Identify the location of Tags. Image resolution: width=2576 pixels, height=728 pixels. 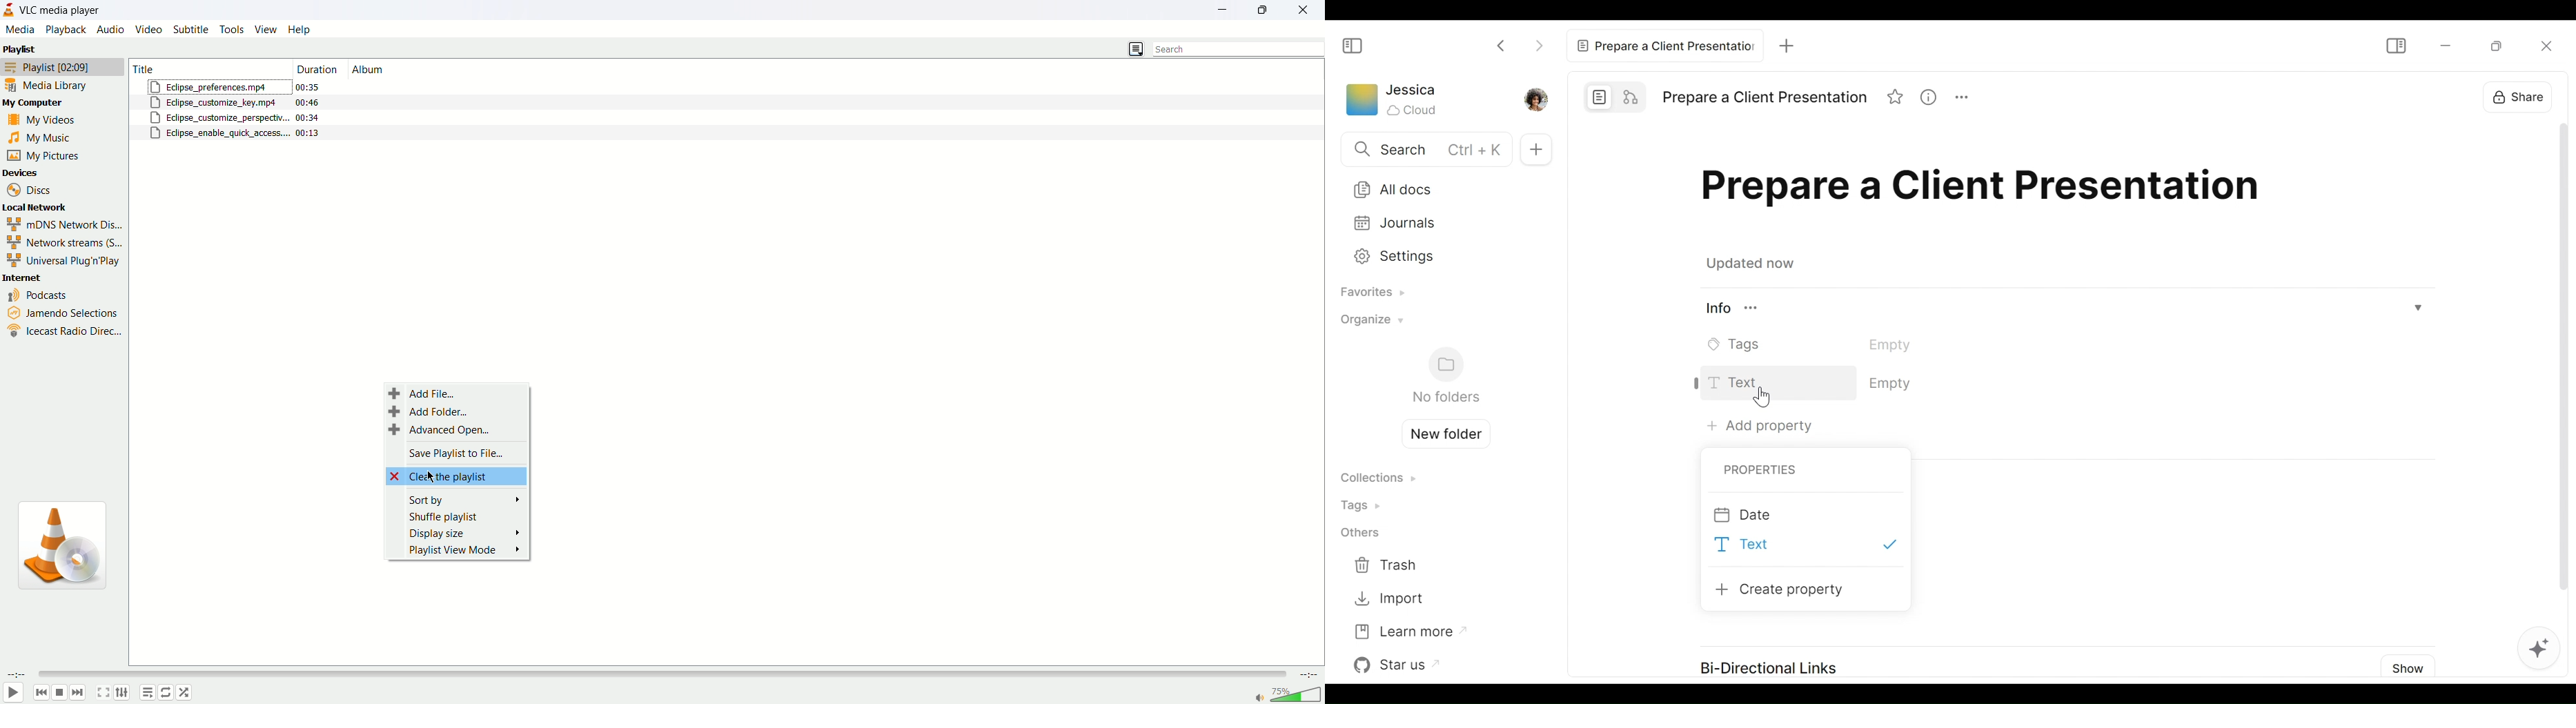
(1365, 505).